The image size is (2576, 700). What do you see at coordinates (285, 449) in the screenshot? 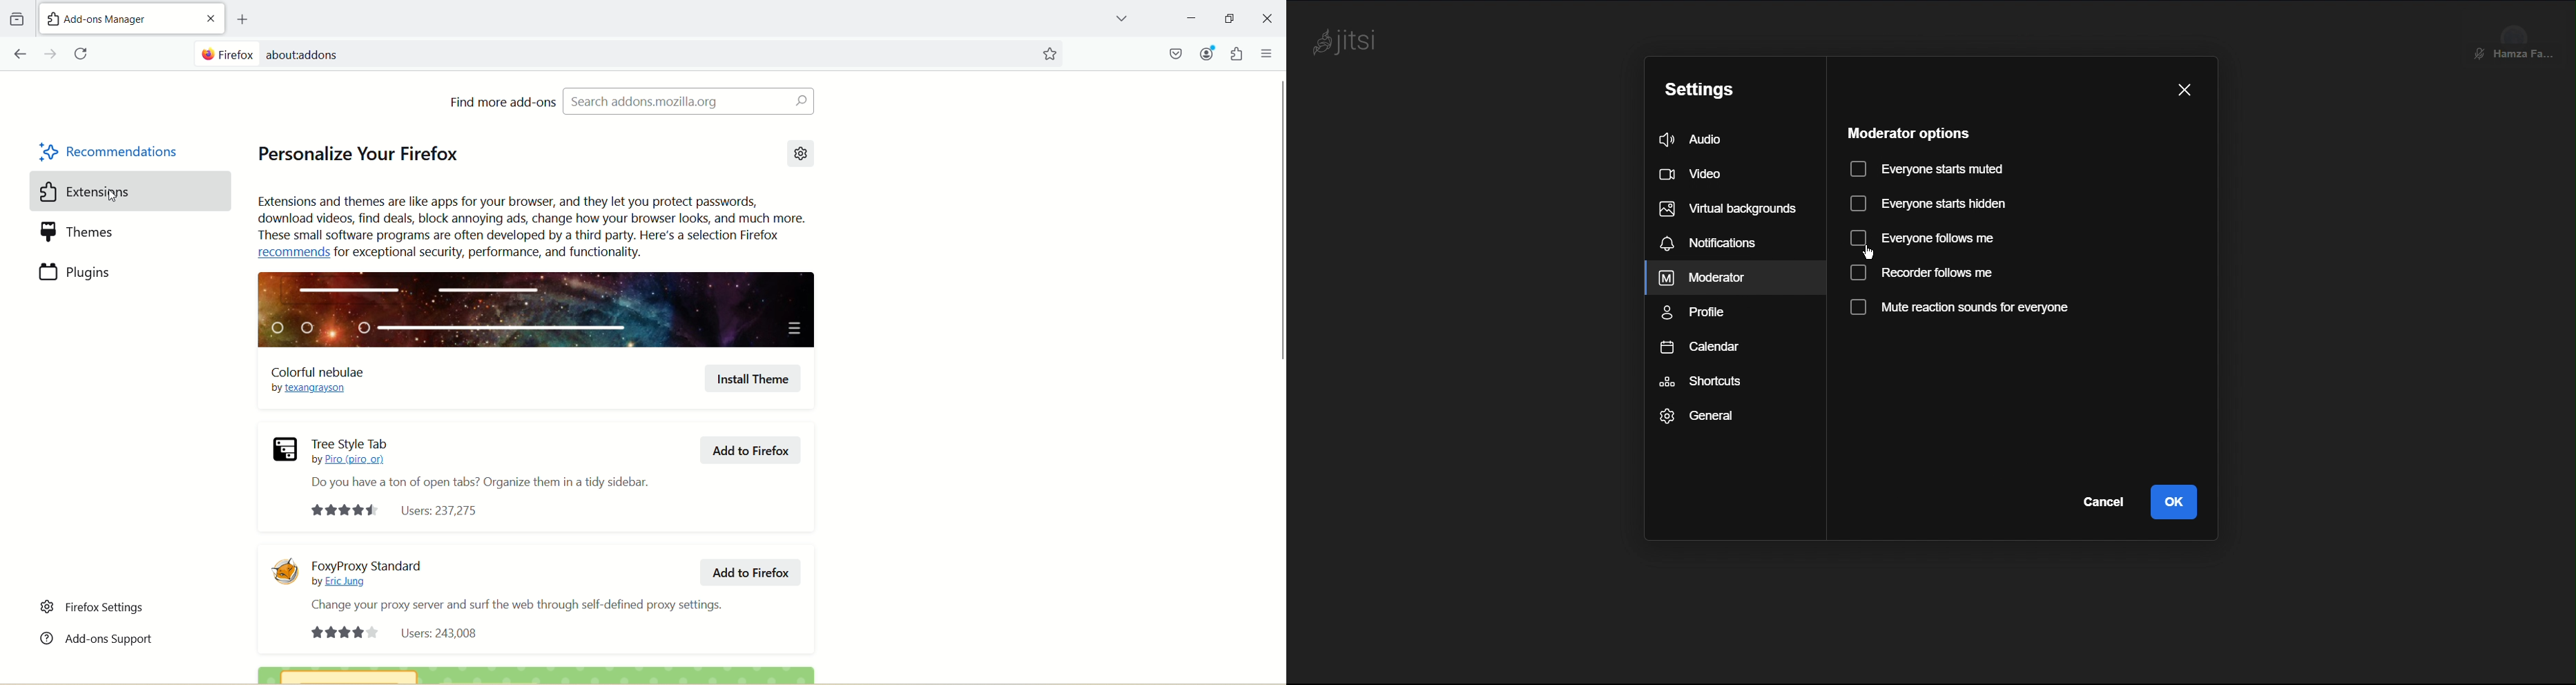
I see `Tree style logo` at bounding box center [285, 449].